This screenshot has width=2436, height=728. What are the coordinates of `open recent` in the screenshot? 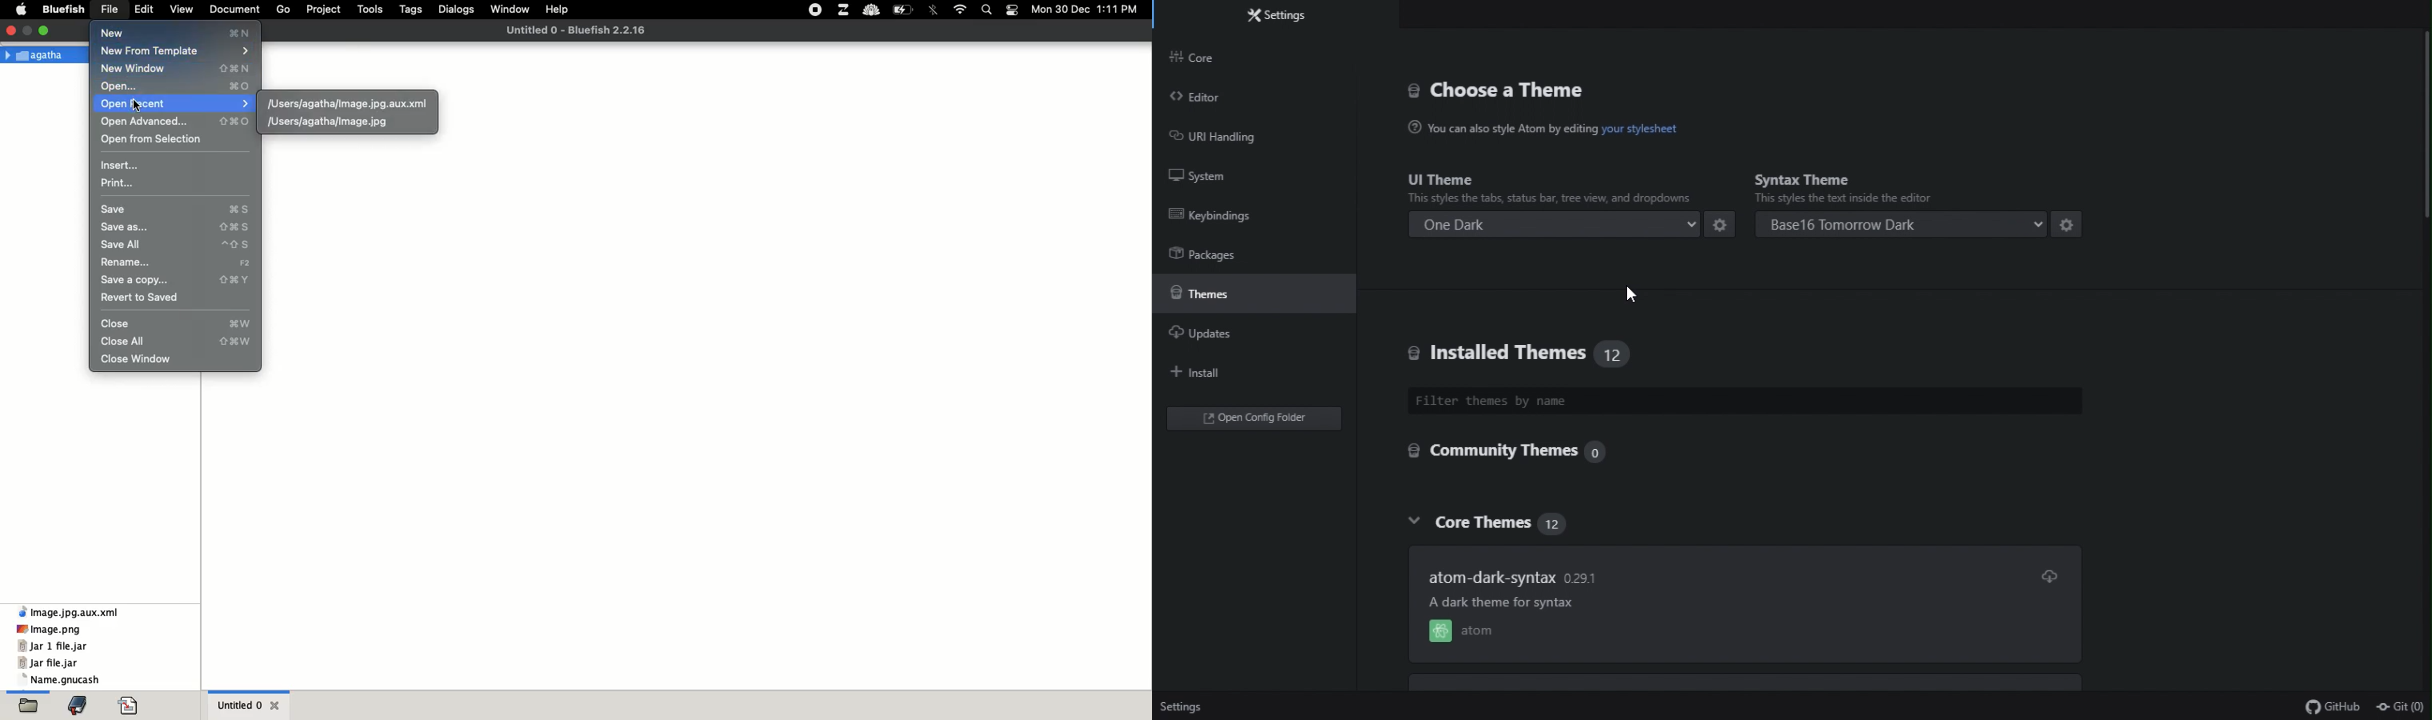 It's located at (176, 104).